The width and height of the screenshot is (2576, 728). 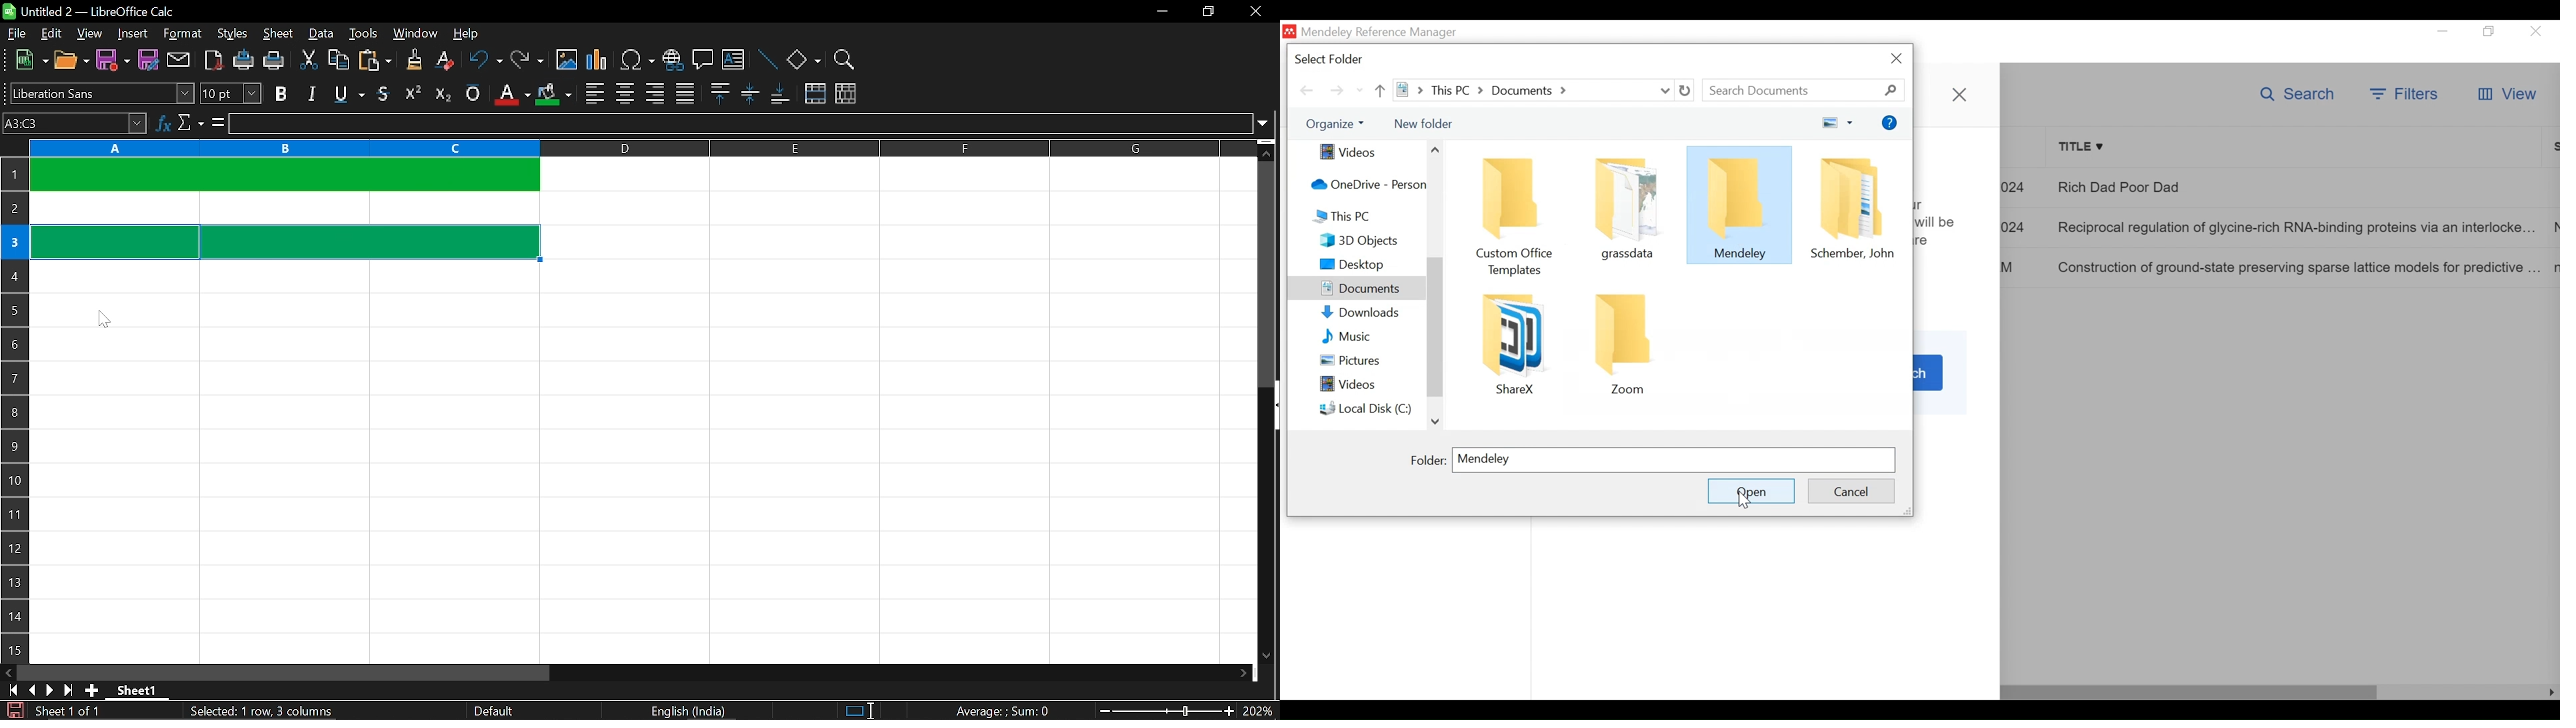 What do you see at coordinates (216, 123) in the screenshot?
I see `formula` at bounding box center [216, 123].